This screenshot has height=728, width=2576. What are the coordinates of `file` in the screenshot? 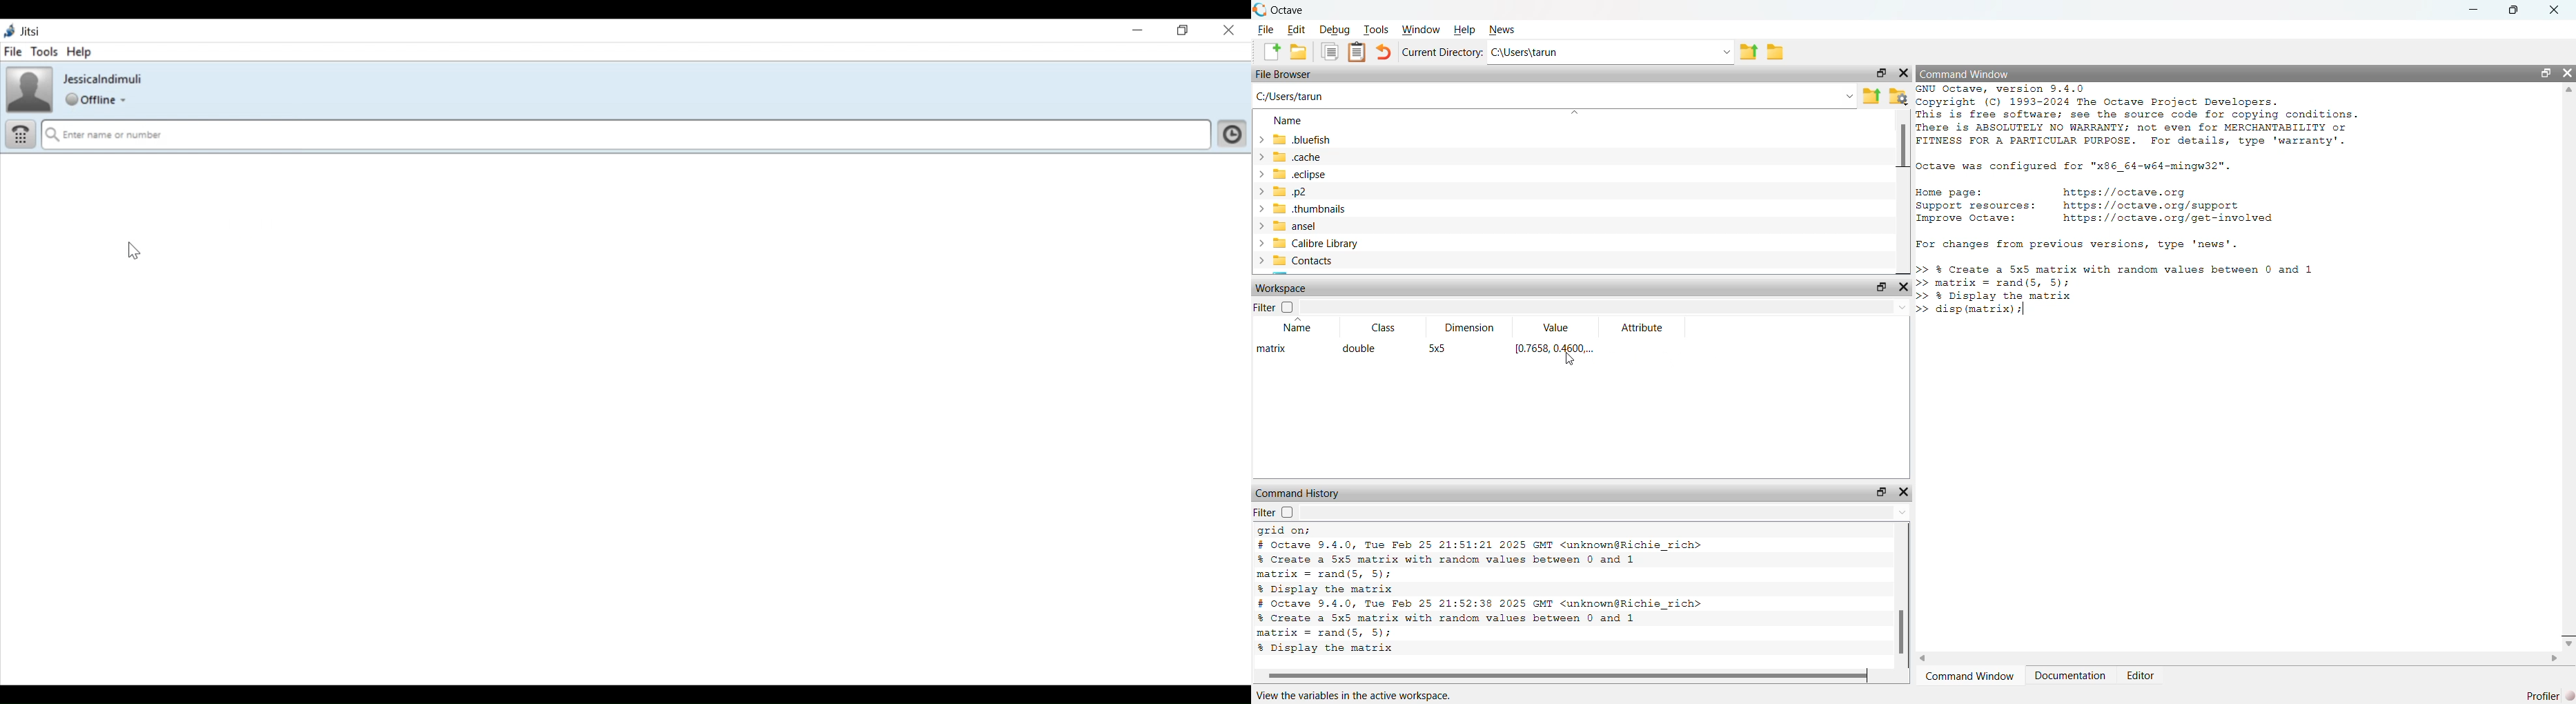 It's located at (1777, 53).